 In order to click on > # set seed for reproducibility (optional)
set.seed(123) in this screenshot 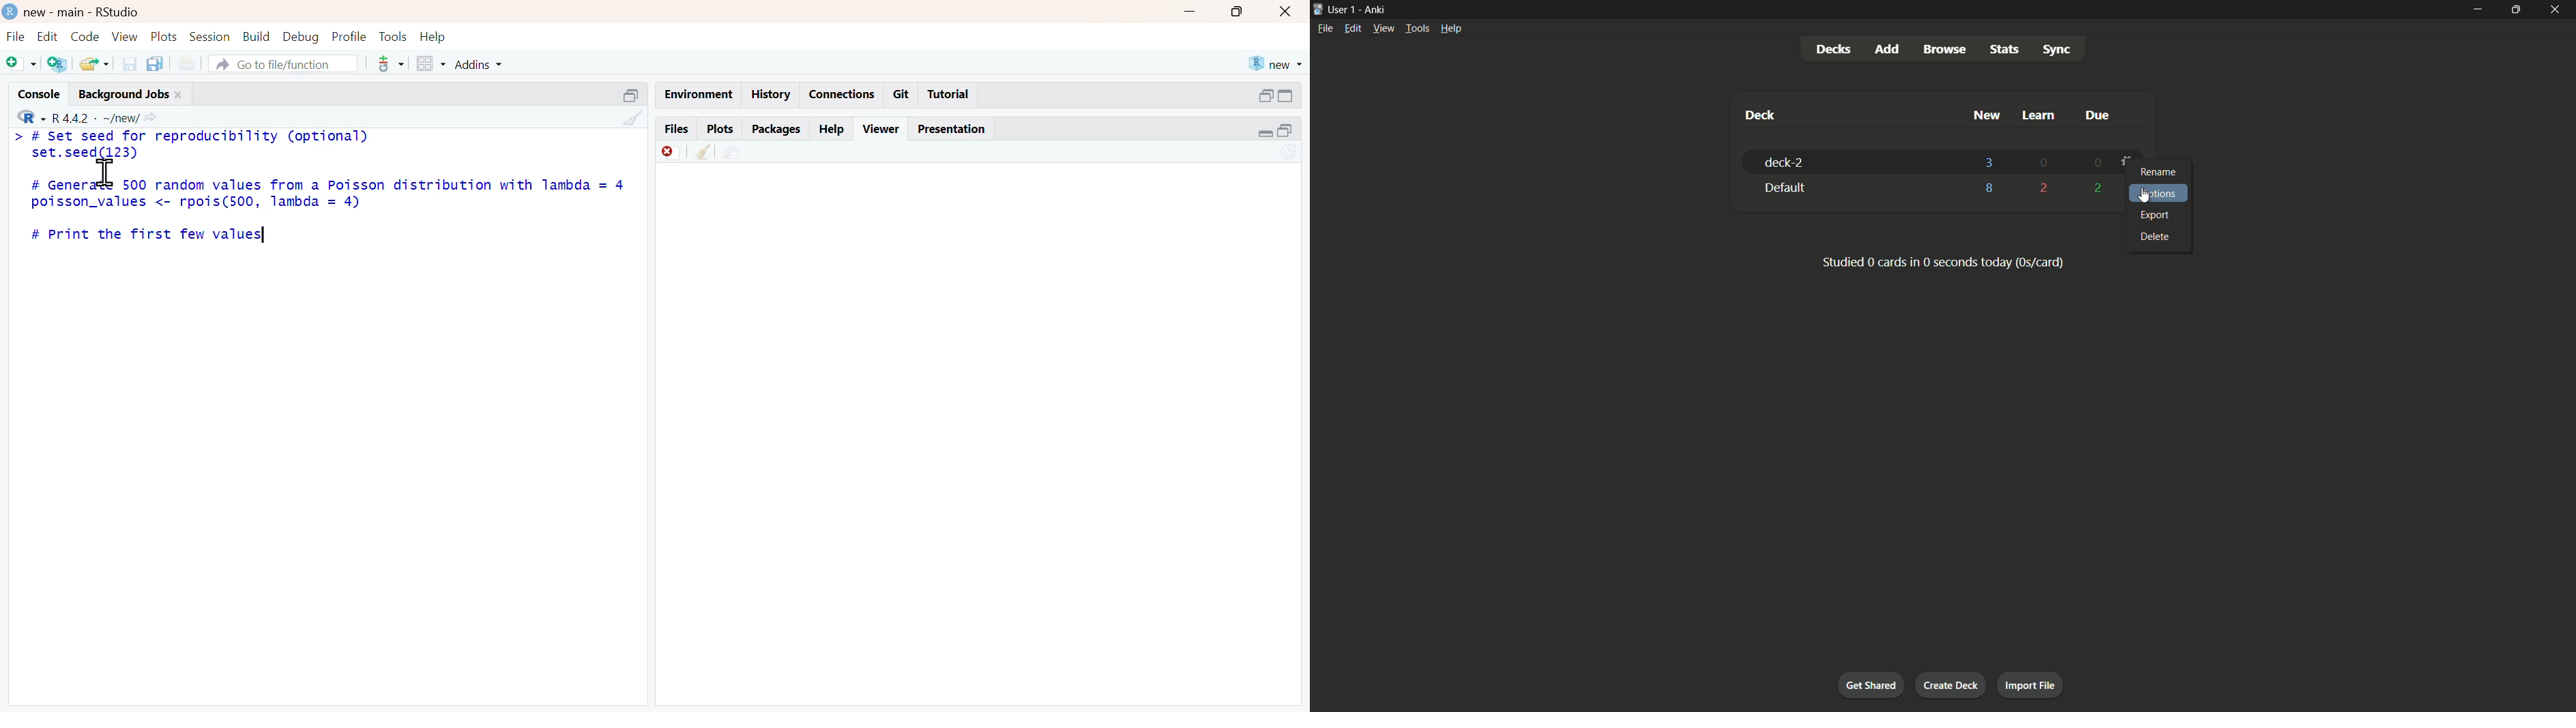, I will do `click(192, 145)`.